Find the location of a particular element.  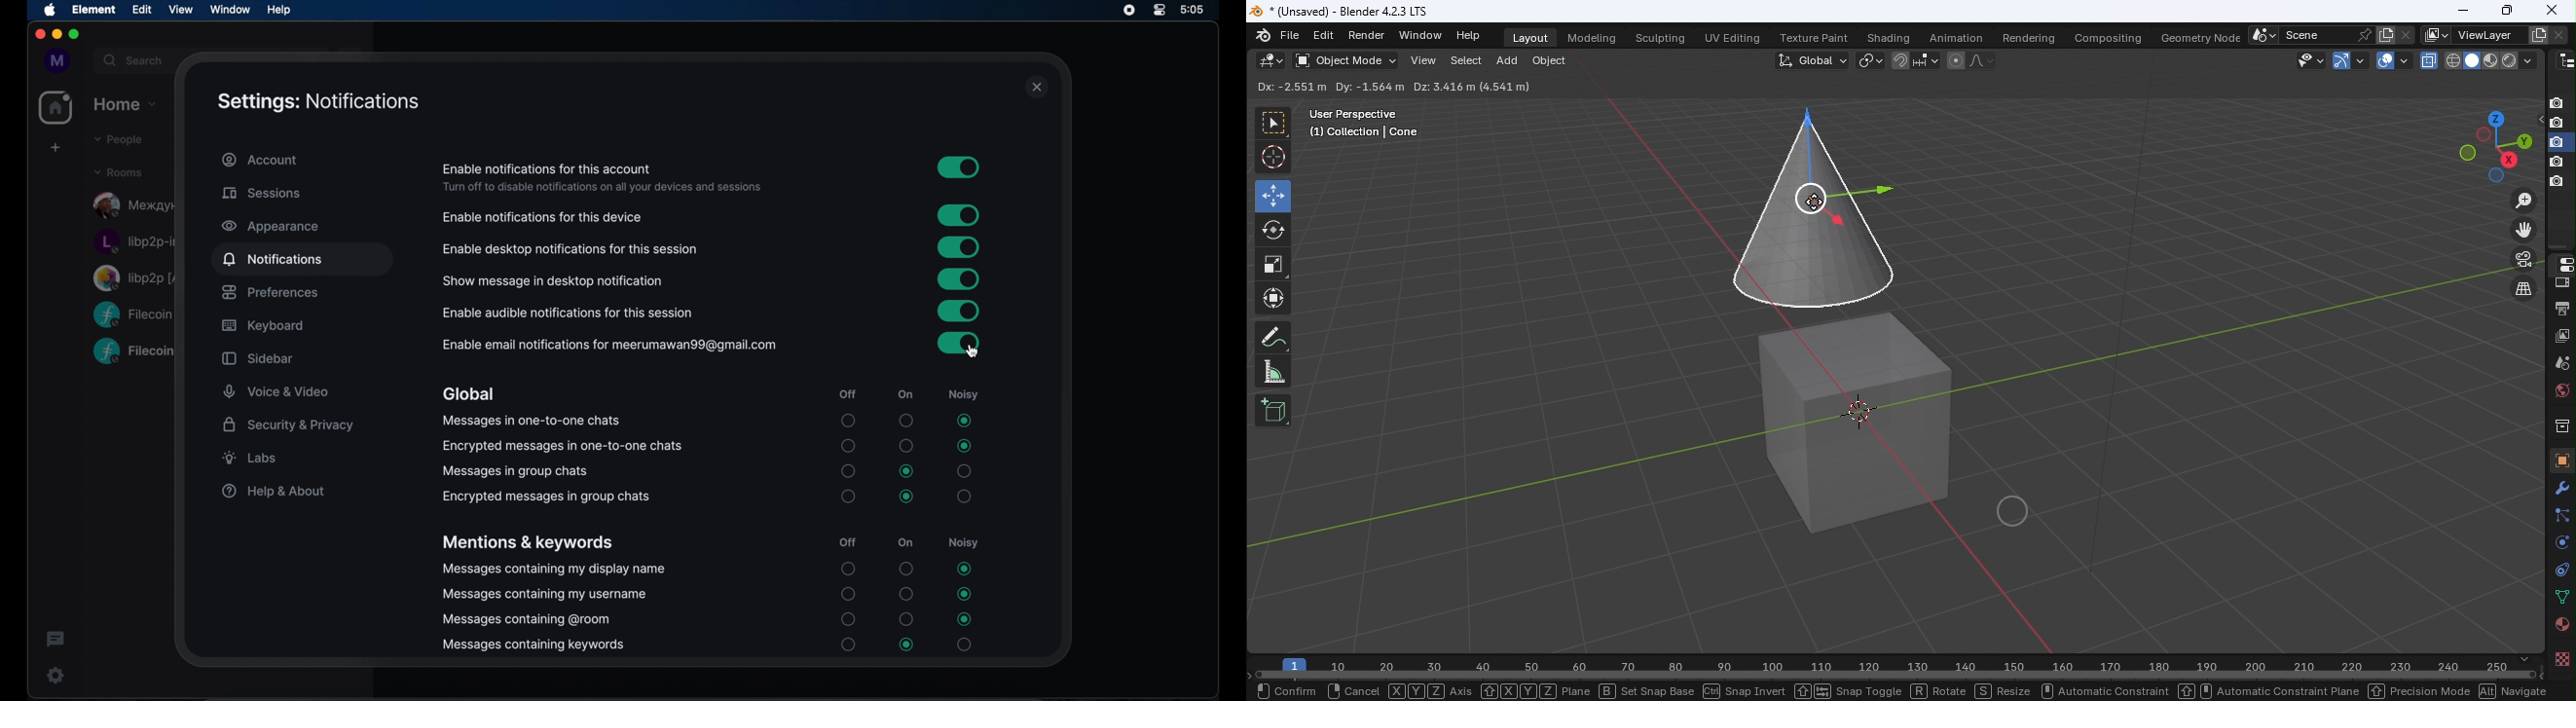

add is located at coordinates (54, 147).